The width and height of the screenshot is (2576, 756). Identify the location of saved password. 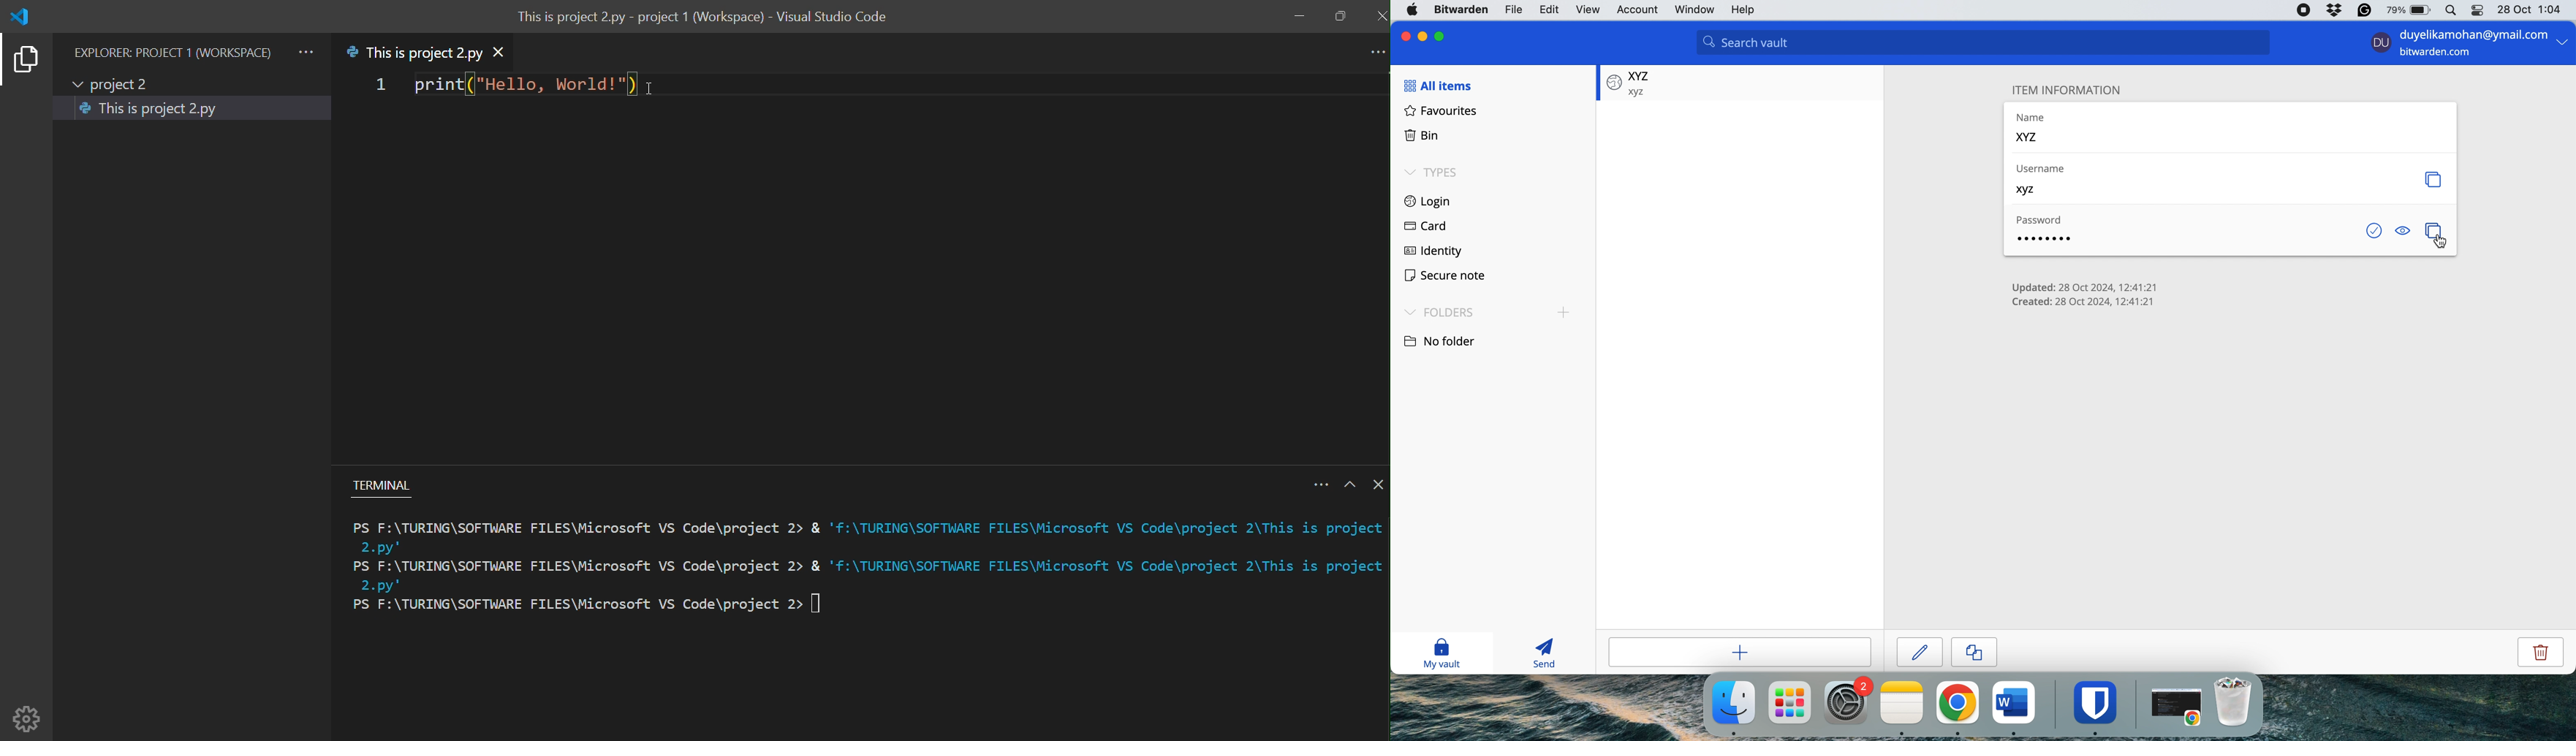
(1629, 82).